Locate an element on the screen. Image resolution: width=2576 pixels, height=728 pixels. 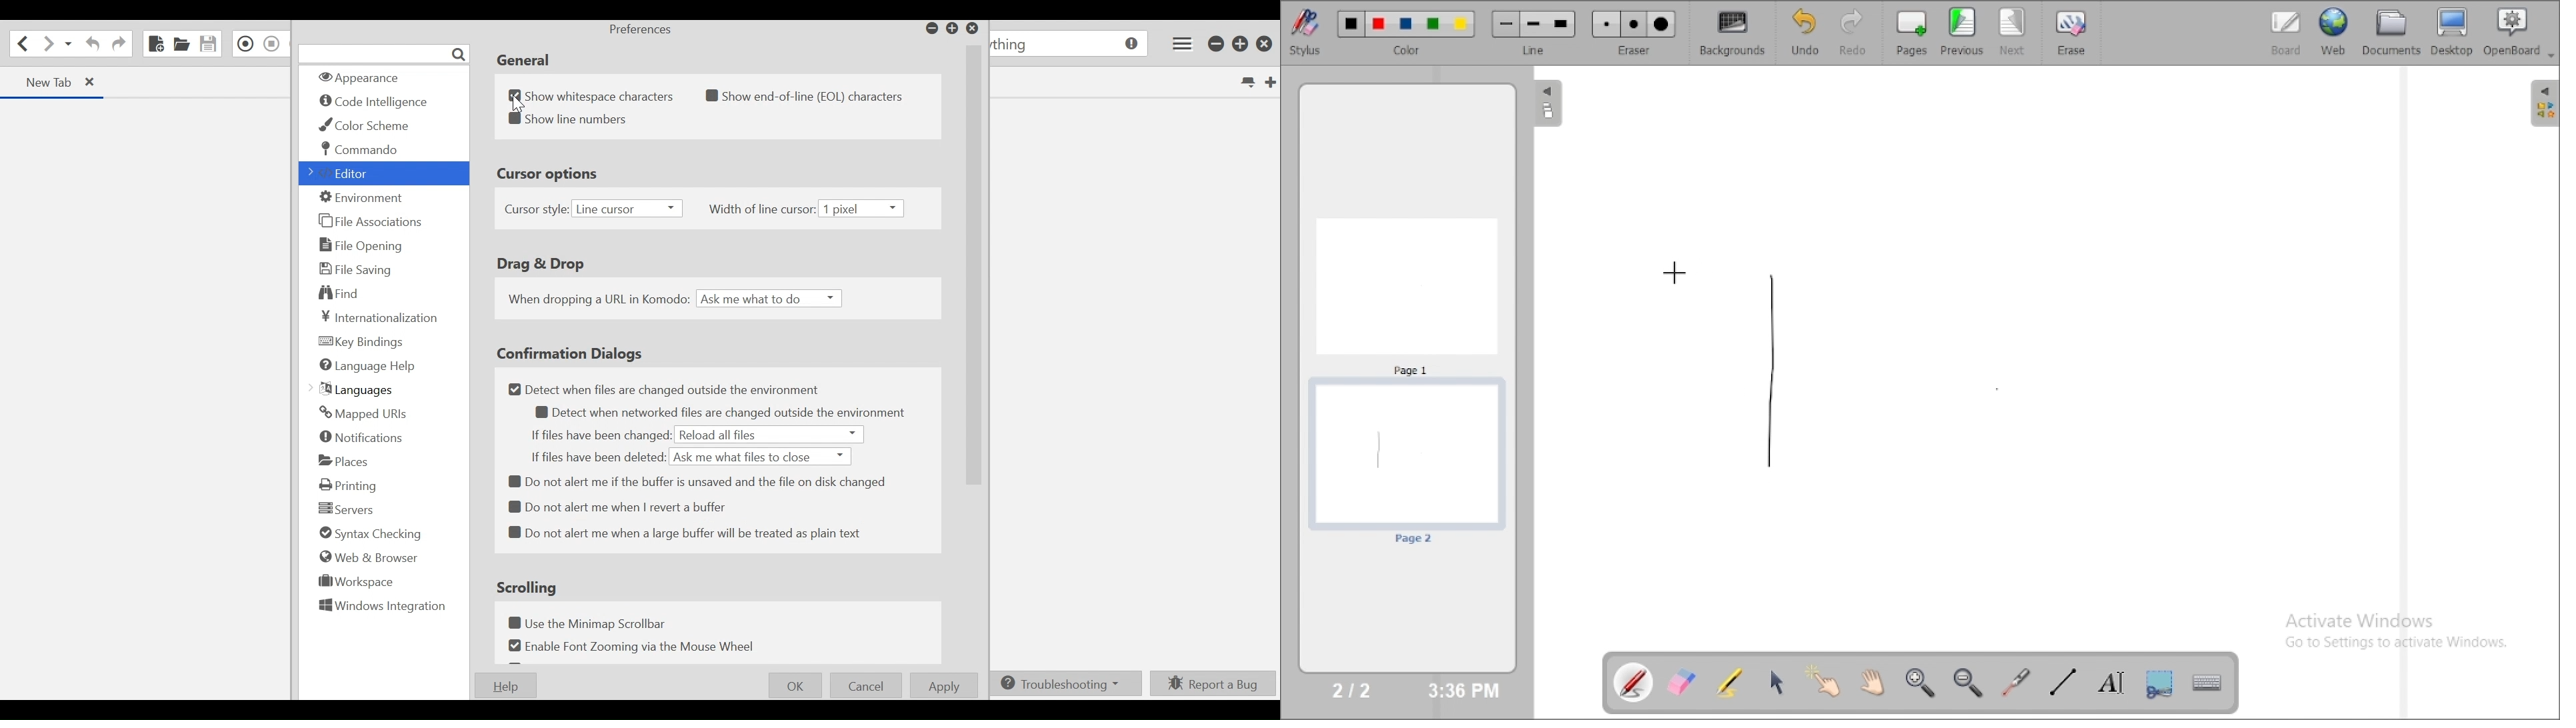
Color 4 is located at coordinates (1433, 25).